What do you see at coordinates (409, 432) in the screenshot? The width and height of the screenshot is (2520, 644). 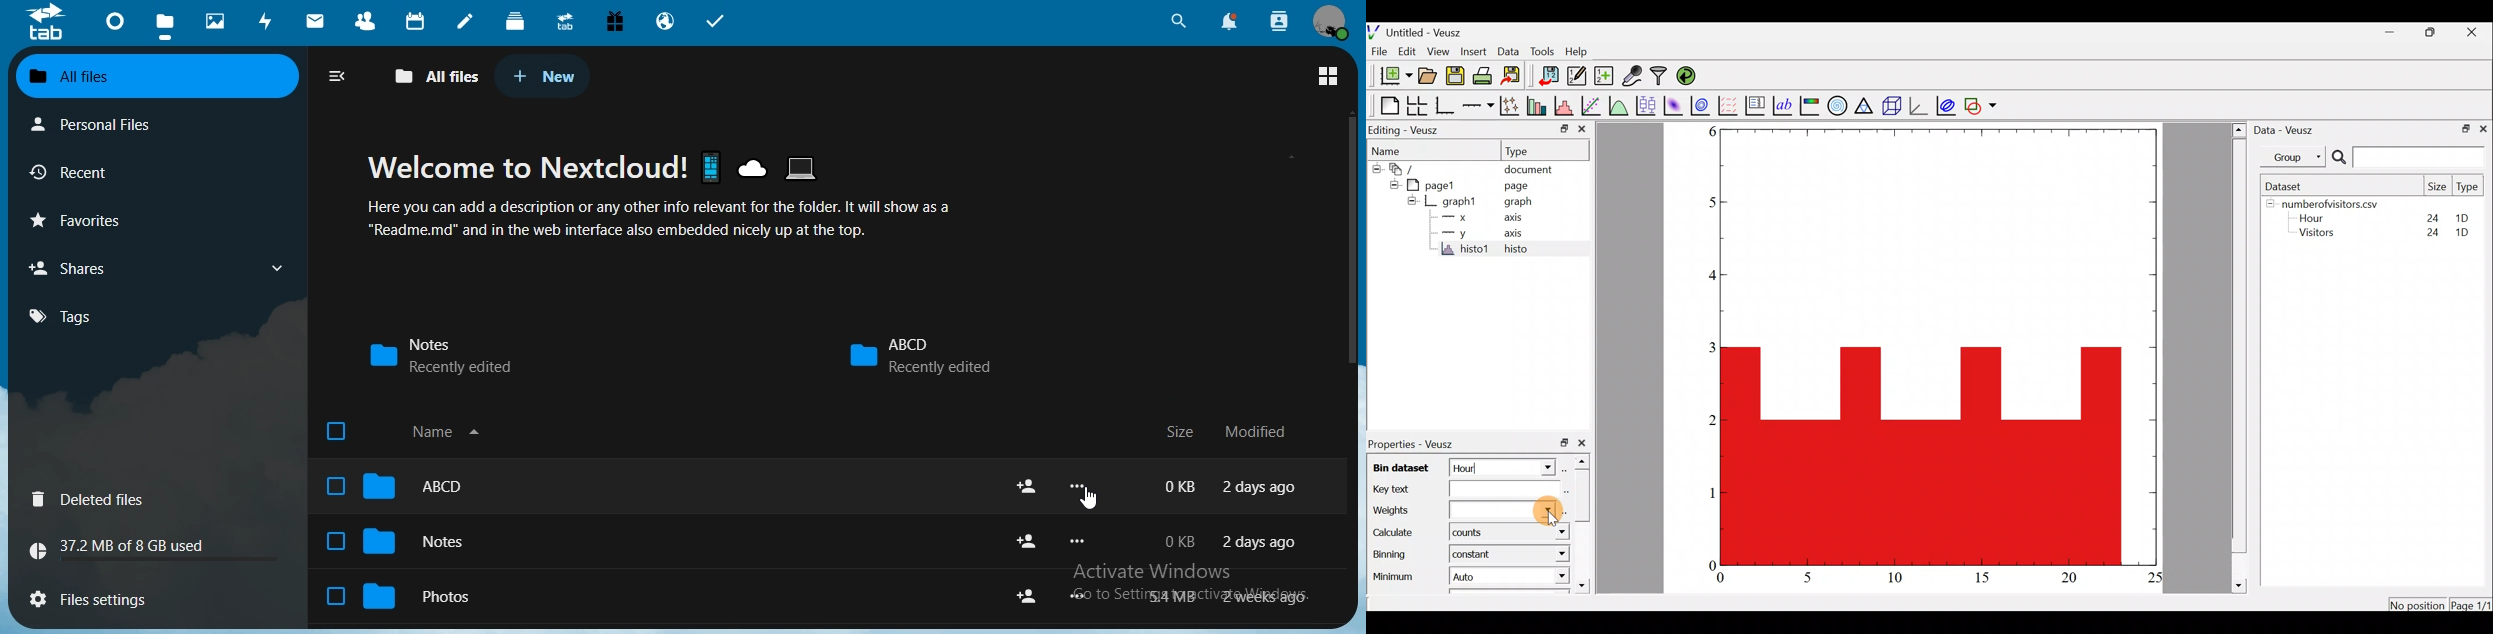 I see `name` at bounding box center [409, 432].